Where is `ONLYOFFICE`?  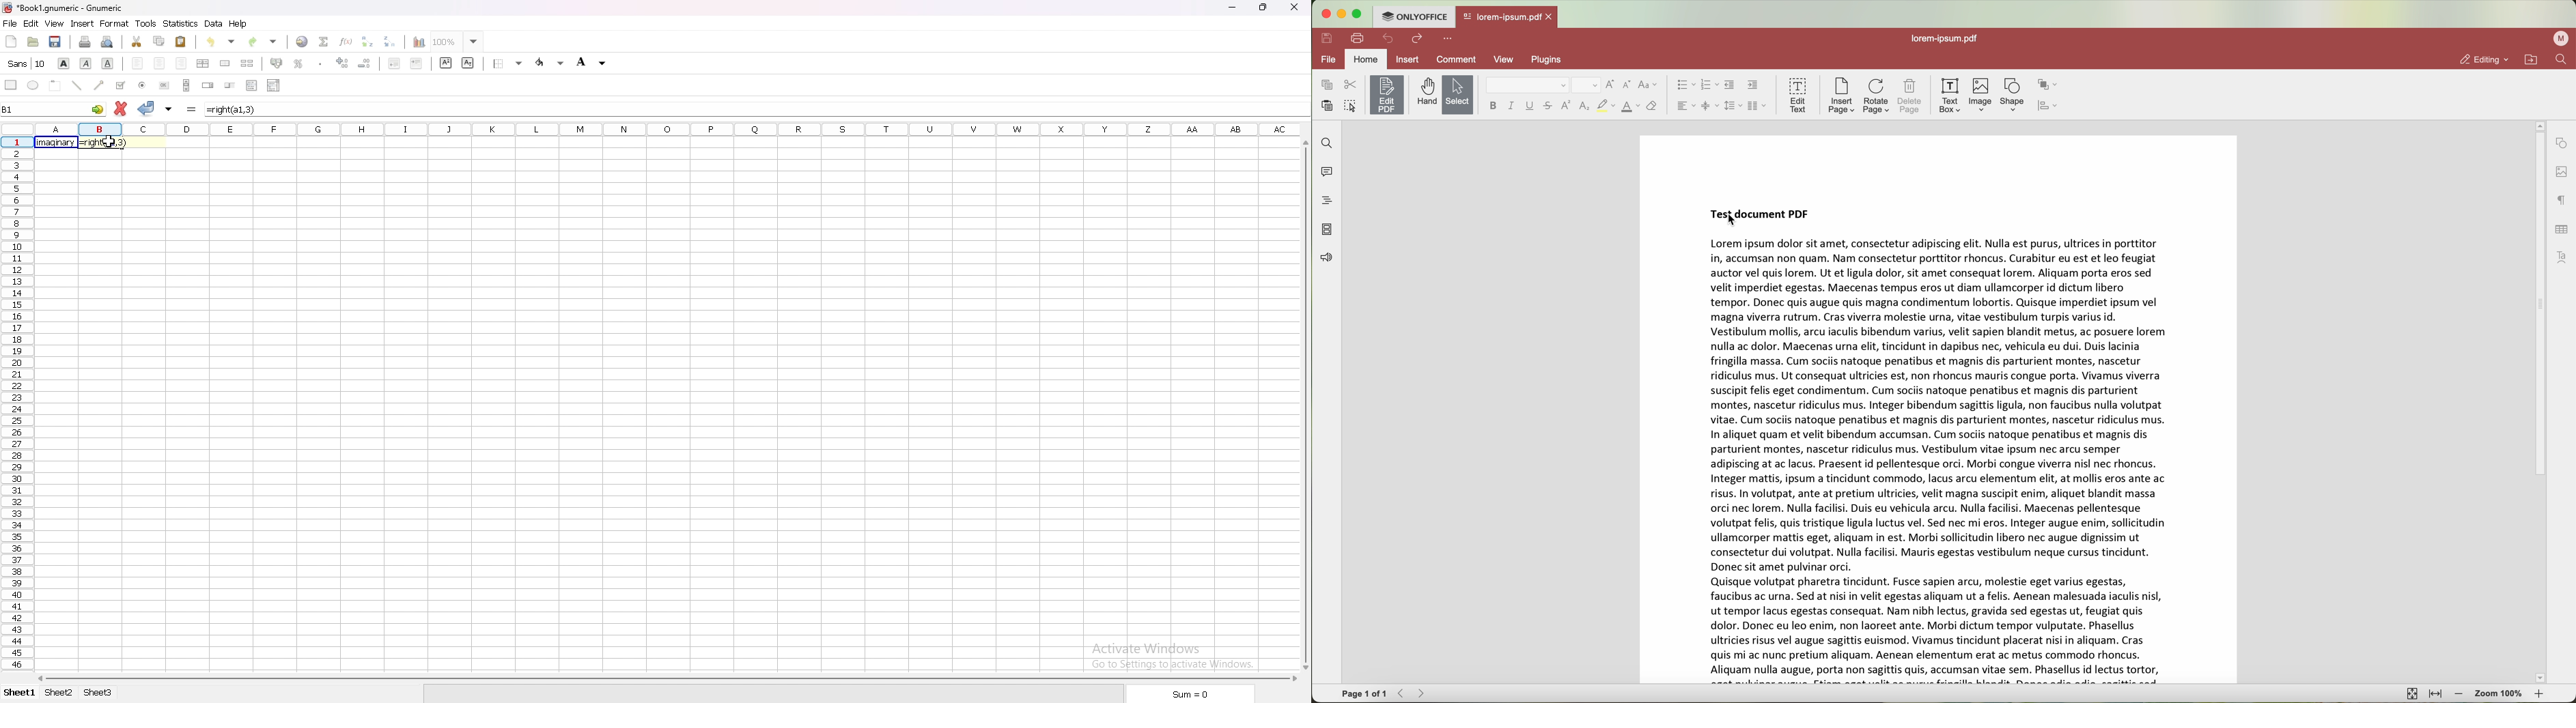 ONLYOFFICE is located at coordinates (1413, 16).